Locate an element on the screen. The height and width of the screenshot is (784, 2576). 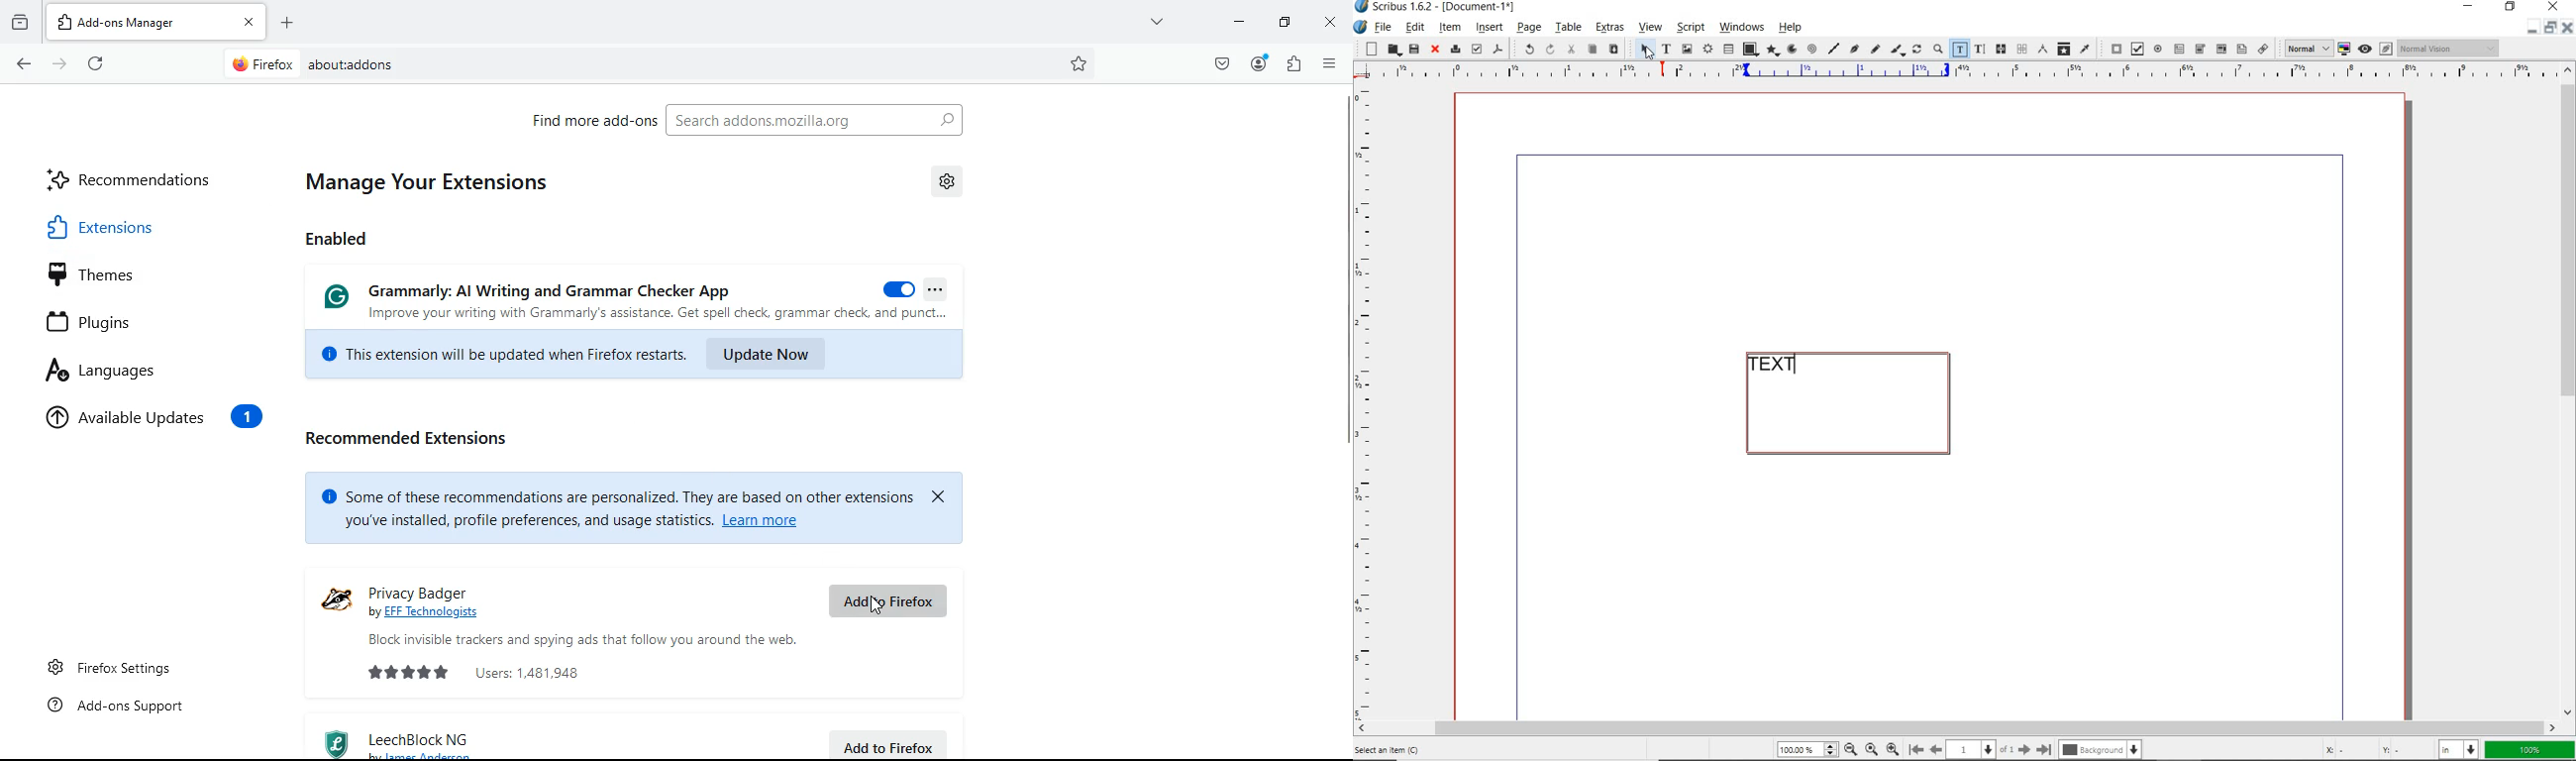
pdf text field is located at coordinates (2181, 49).